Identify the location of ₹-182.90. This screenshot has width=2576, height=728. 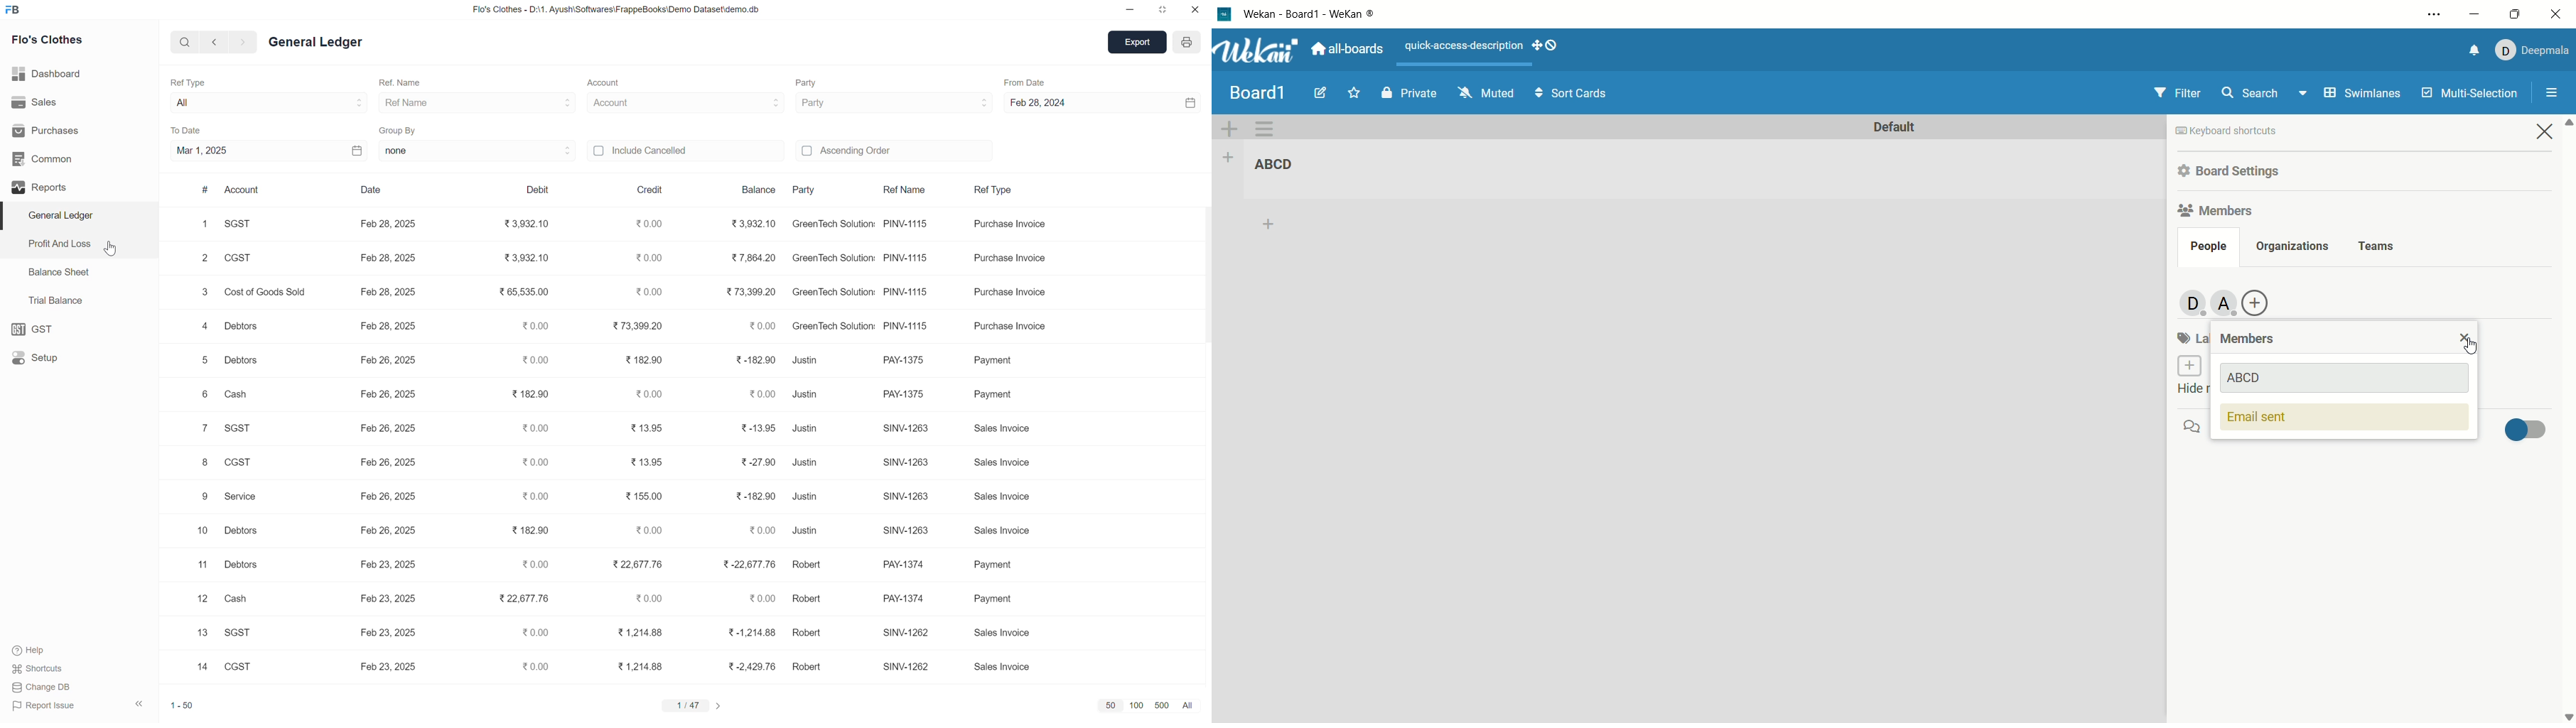
(749, 360).